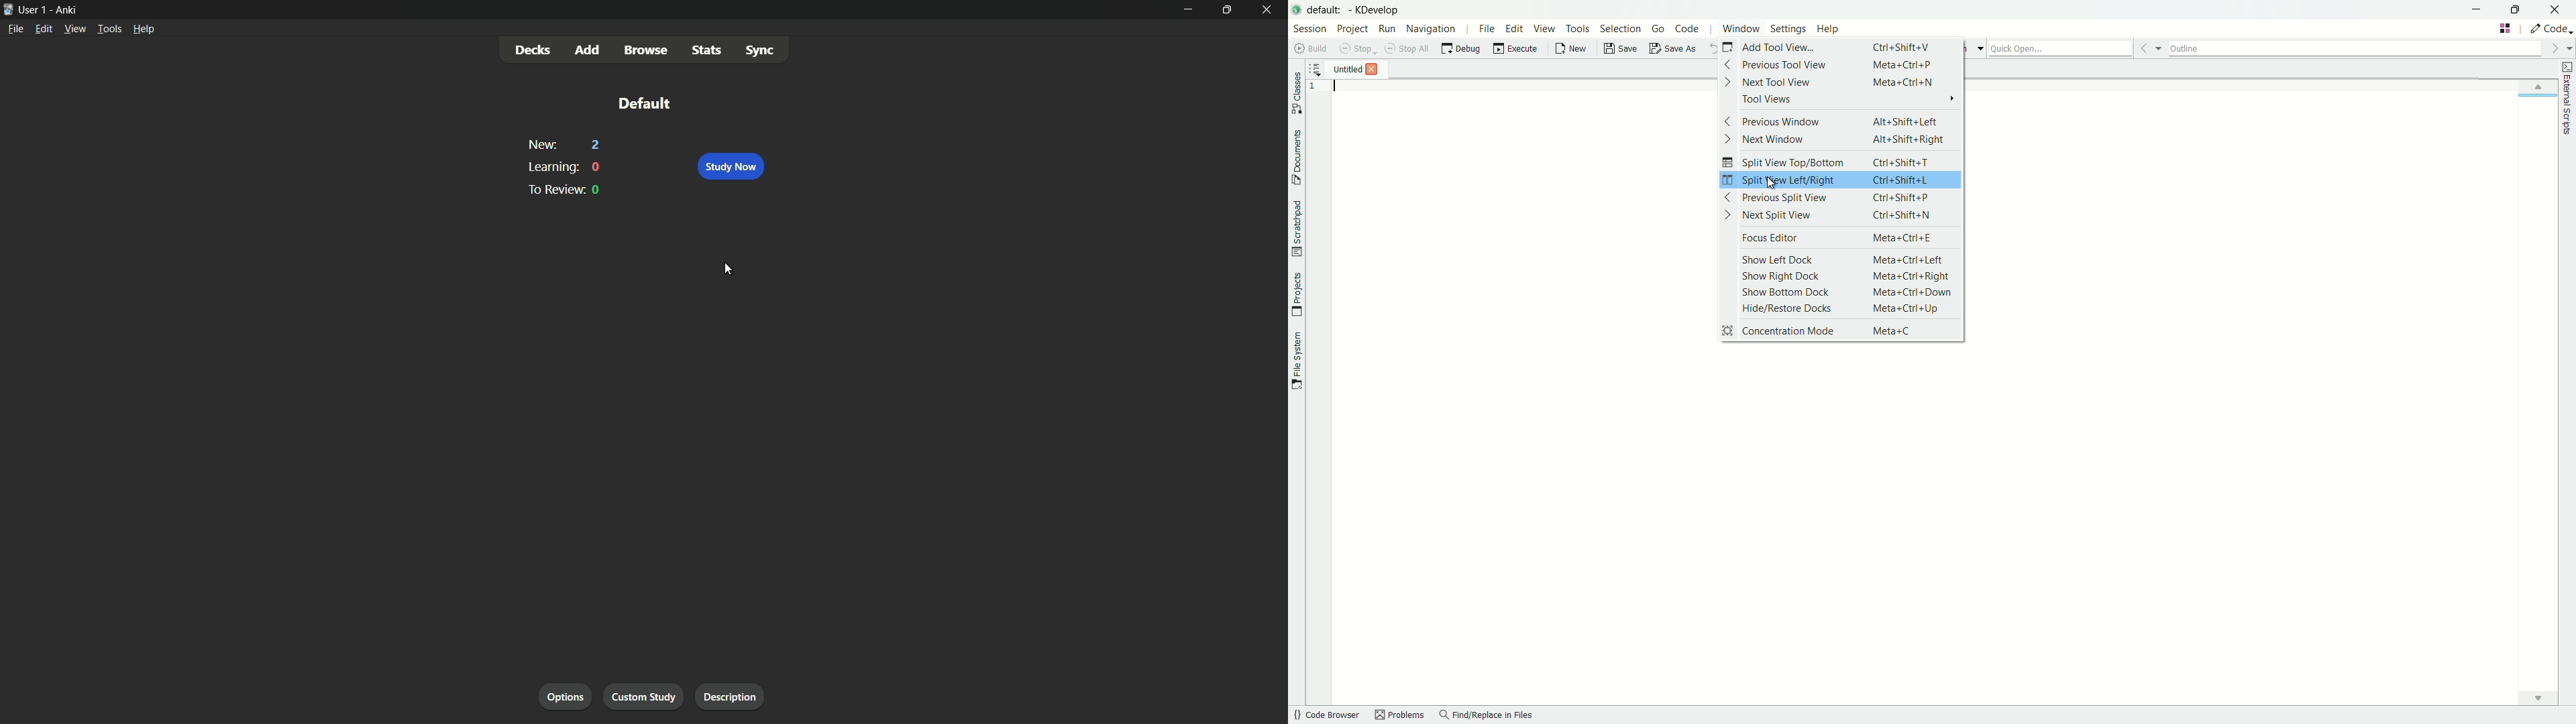 The width and height of the screenshot is (2576, 728). What do you see at coordinates (46, 28) in the screenshot?
I see `edit menu` at bounding box center [46, 28].